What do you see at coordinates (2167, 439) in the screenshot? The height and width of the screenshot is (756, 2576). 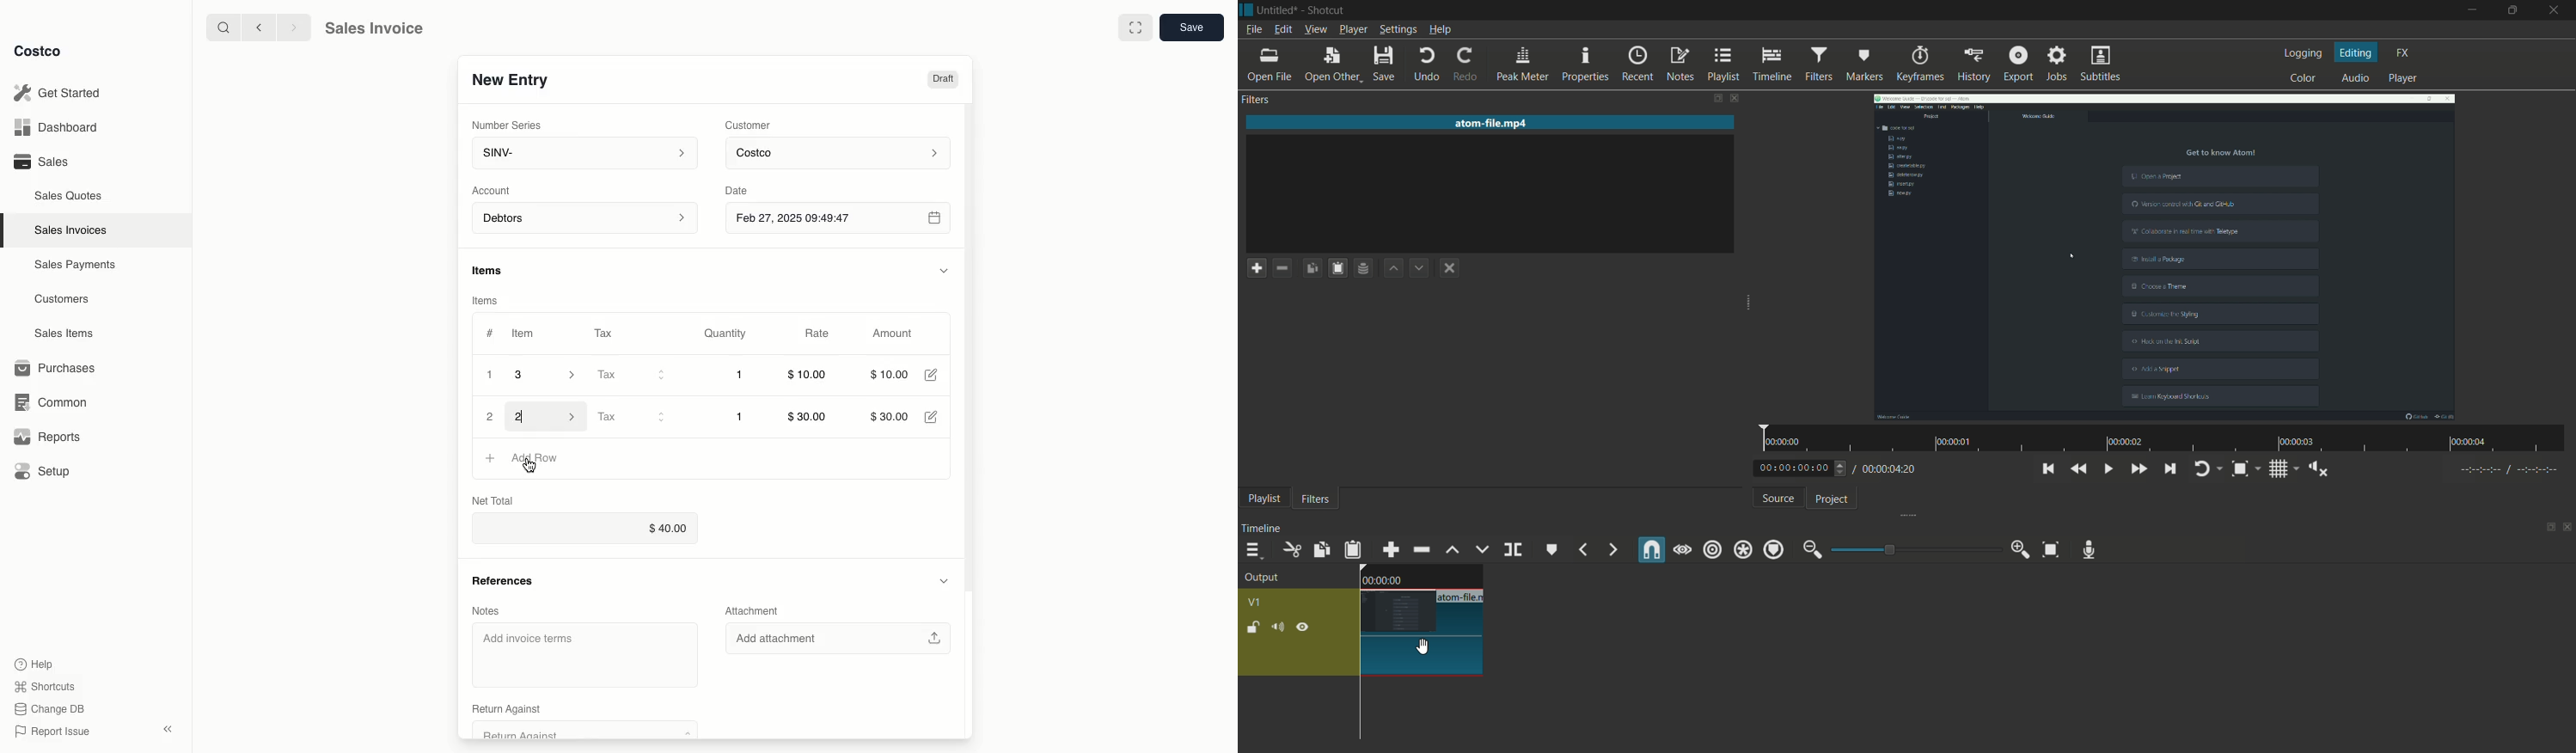 I see `time` at bounding box center [2167, 439].